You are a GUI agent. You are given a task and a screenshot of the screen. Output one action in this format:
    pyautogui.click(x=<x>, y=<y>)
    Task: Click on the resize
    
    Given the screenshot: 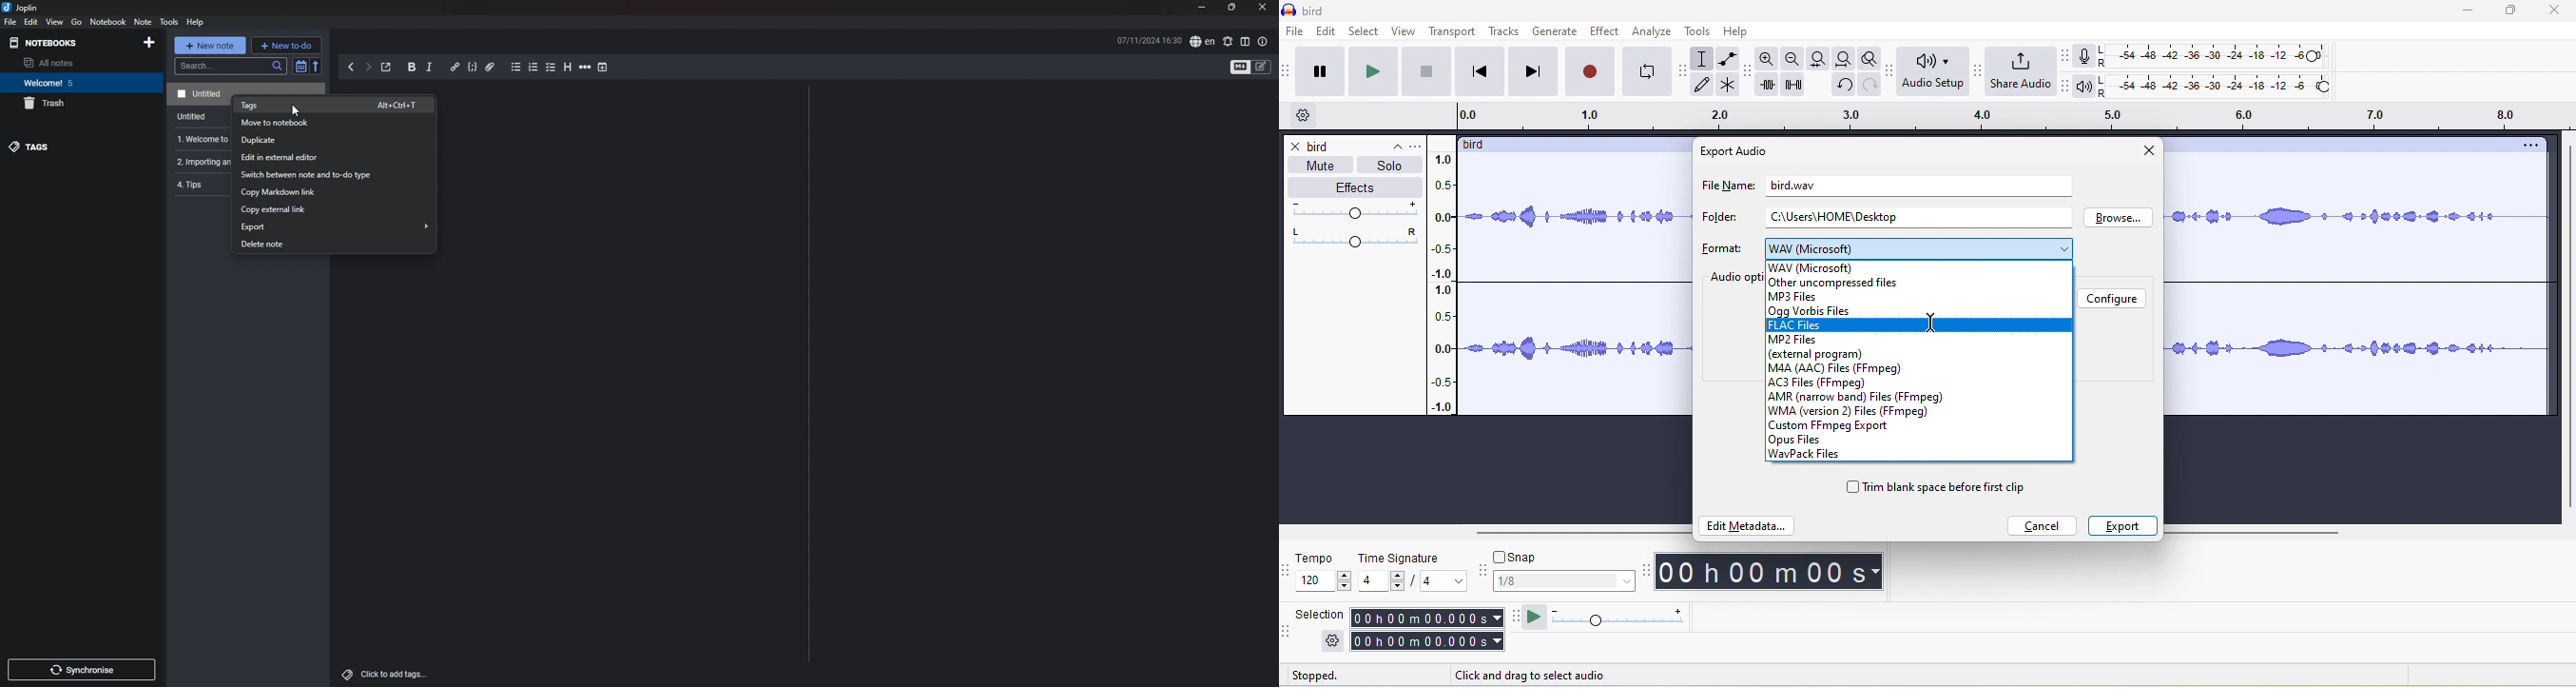 What is the action you would take?
    pyautogui.click(x=1232, y=8)
    